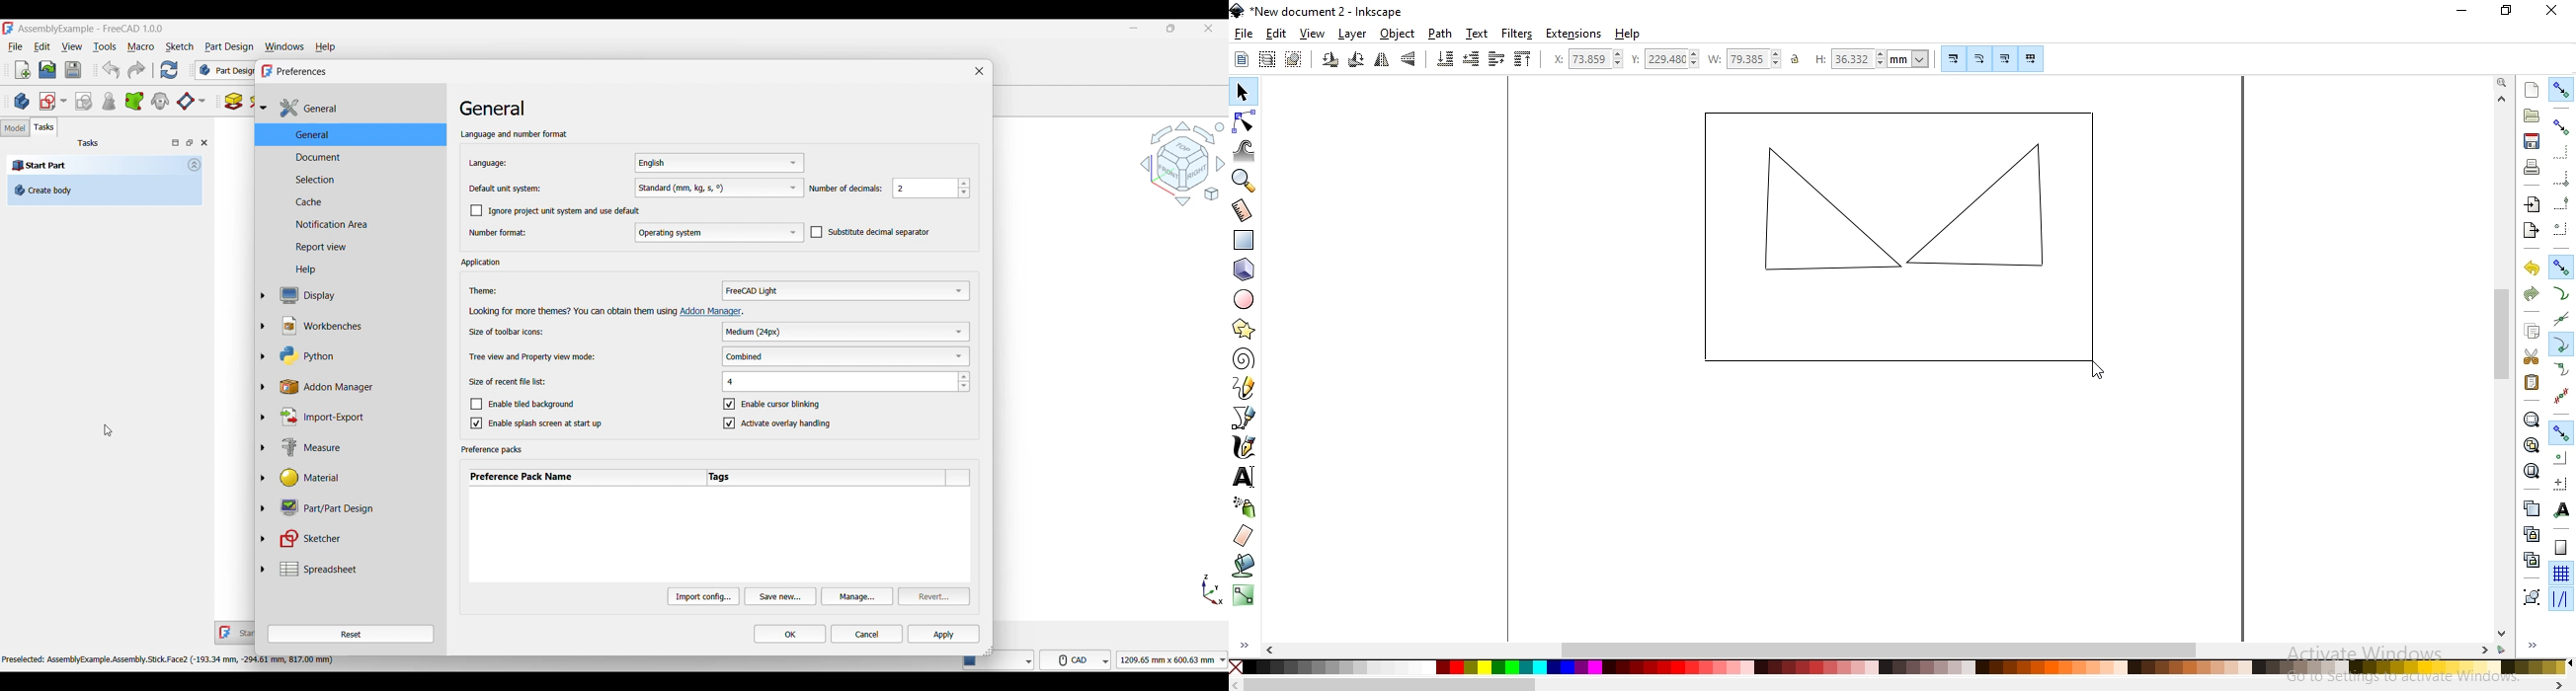 Image resolution: width=2576 pixels, height=700 pixels. Describe the element at coordinates (72, 47) in the screenshot. I see `View menu` at that location.